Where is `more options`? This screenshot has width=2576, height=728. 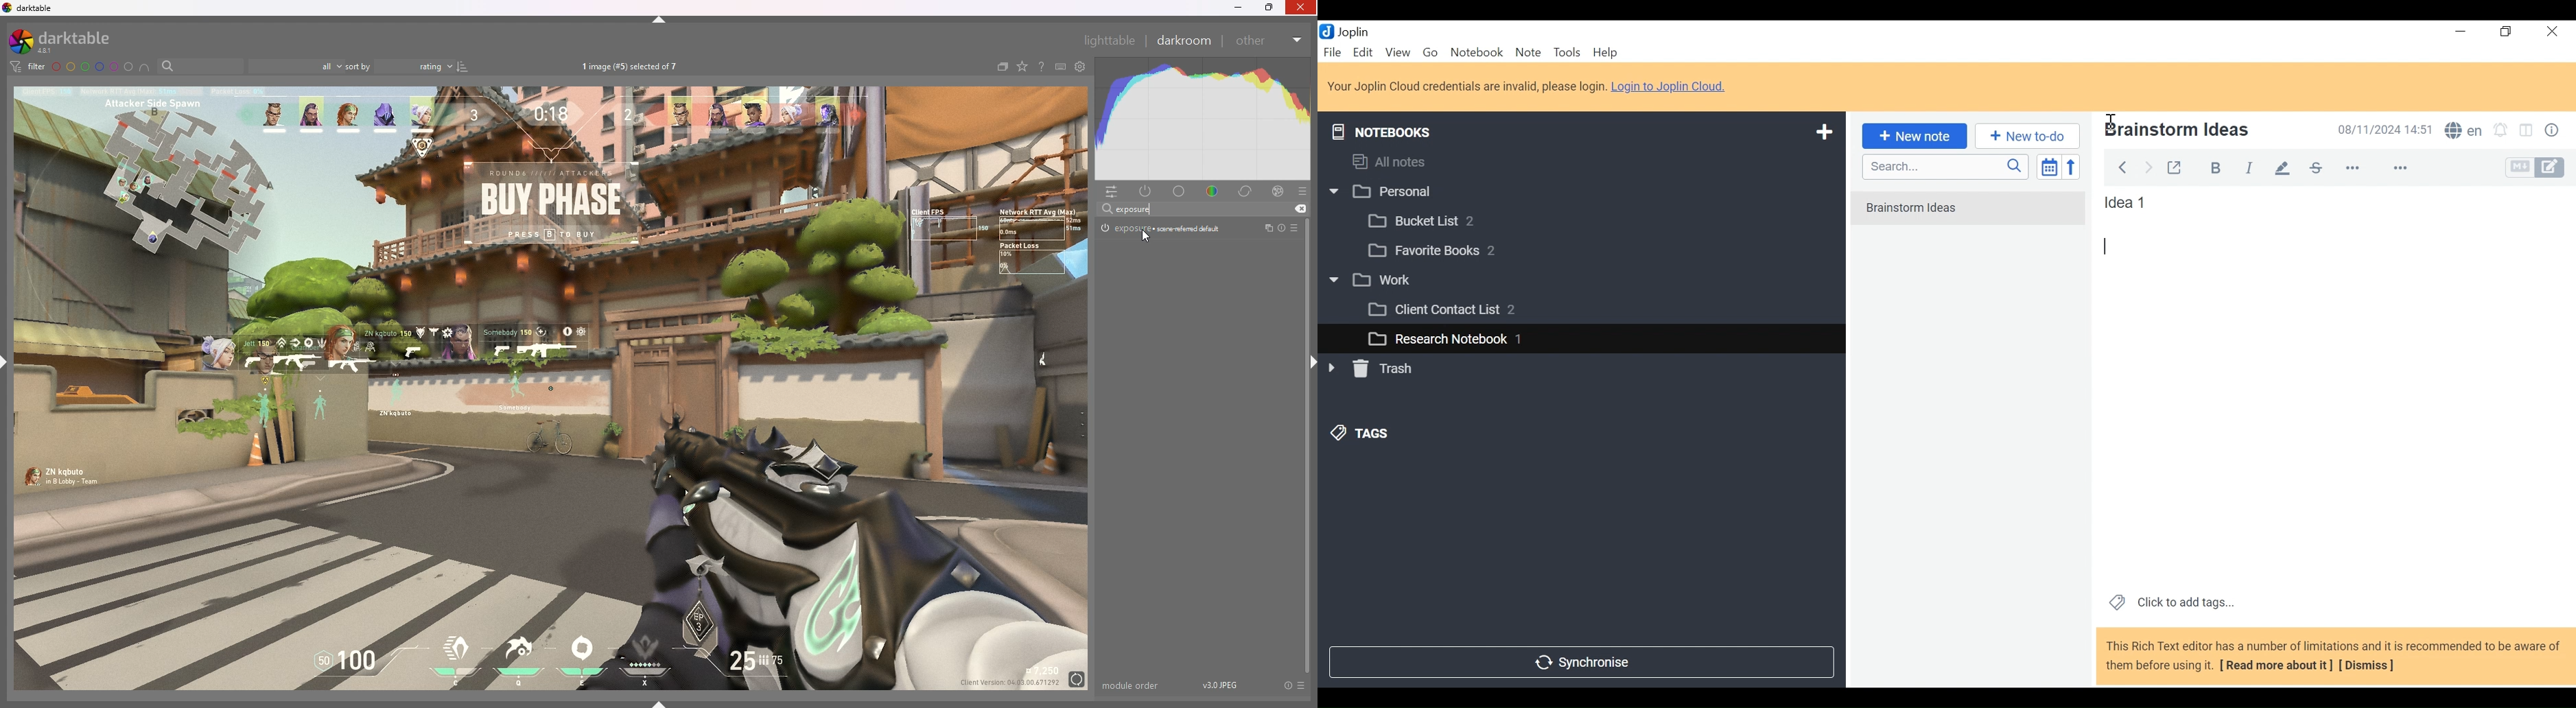 more options is located at coordinates (2361, 168).